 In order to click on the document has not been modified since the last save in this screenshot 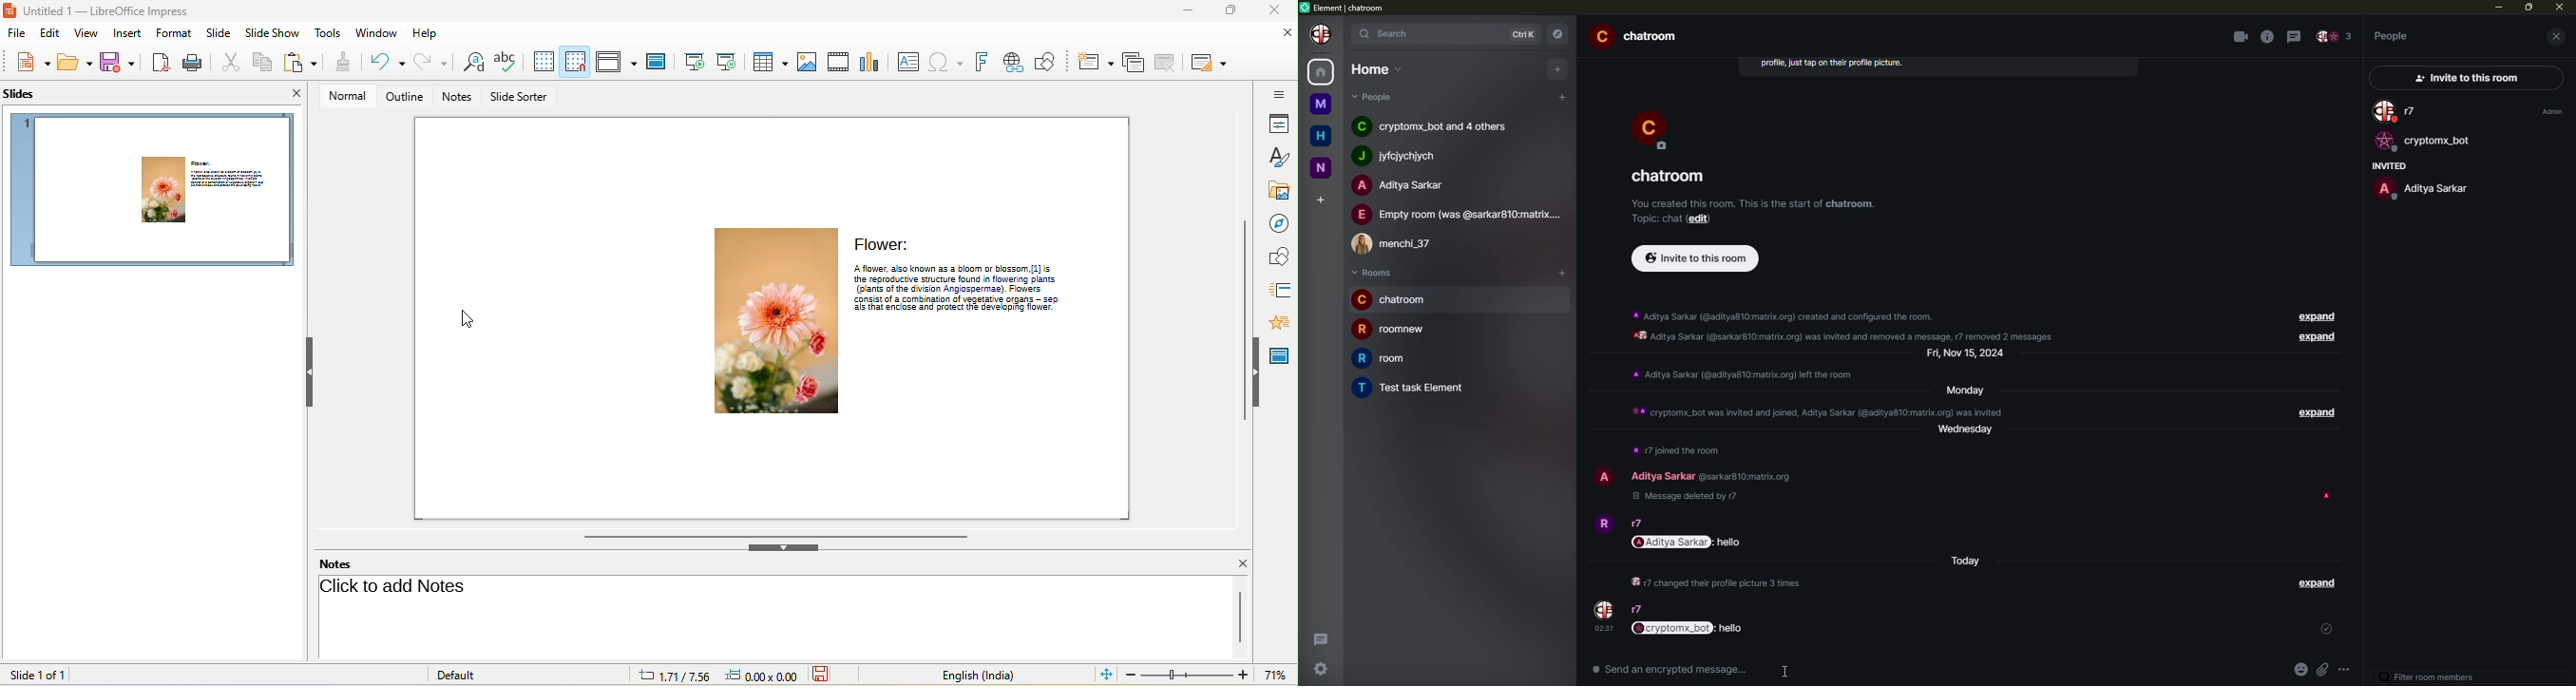, I will do `click(830, 675)`.